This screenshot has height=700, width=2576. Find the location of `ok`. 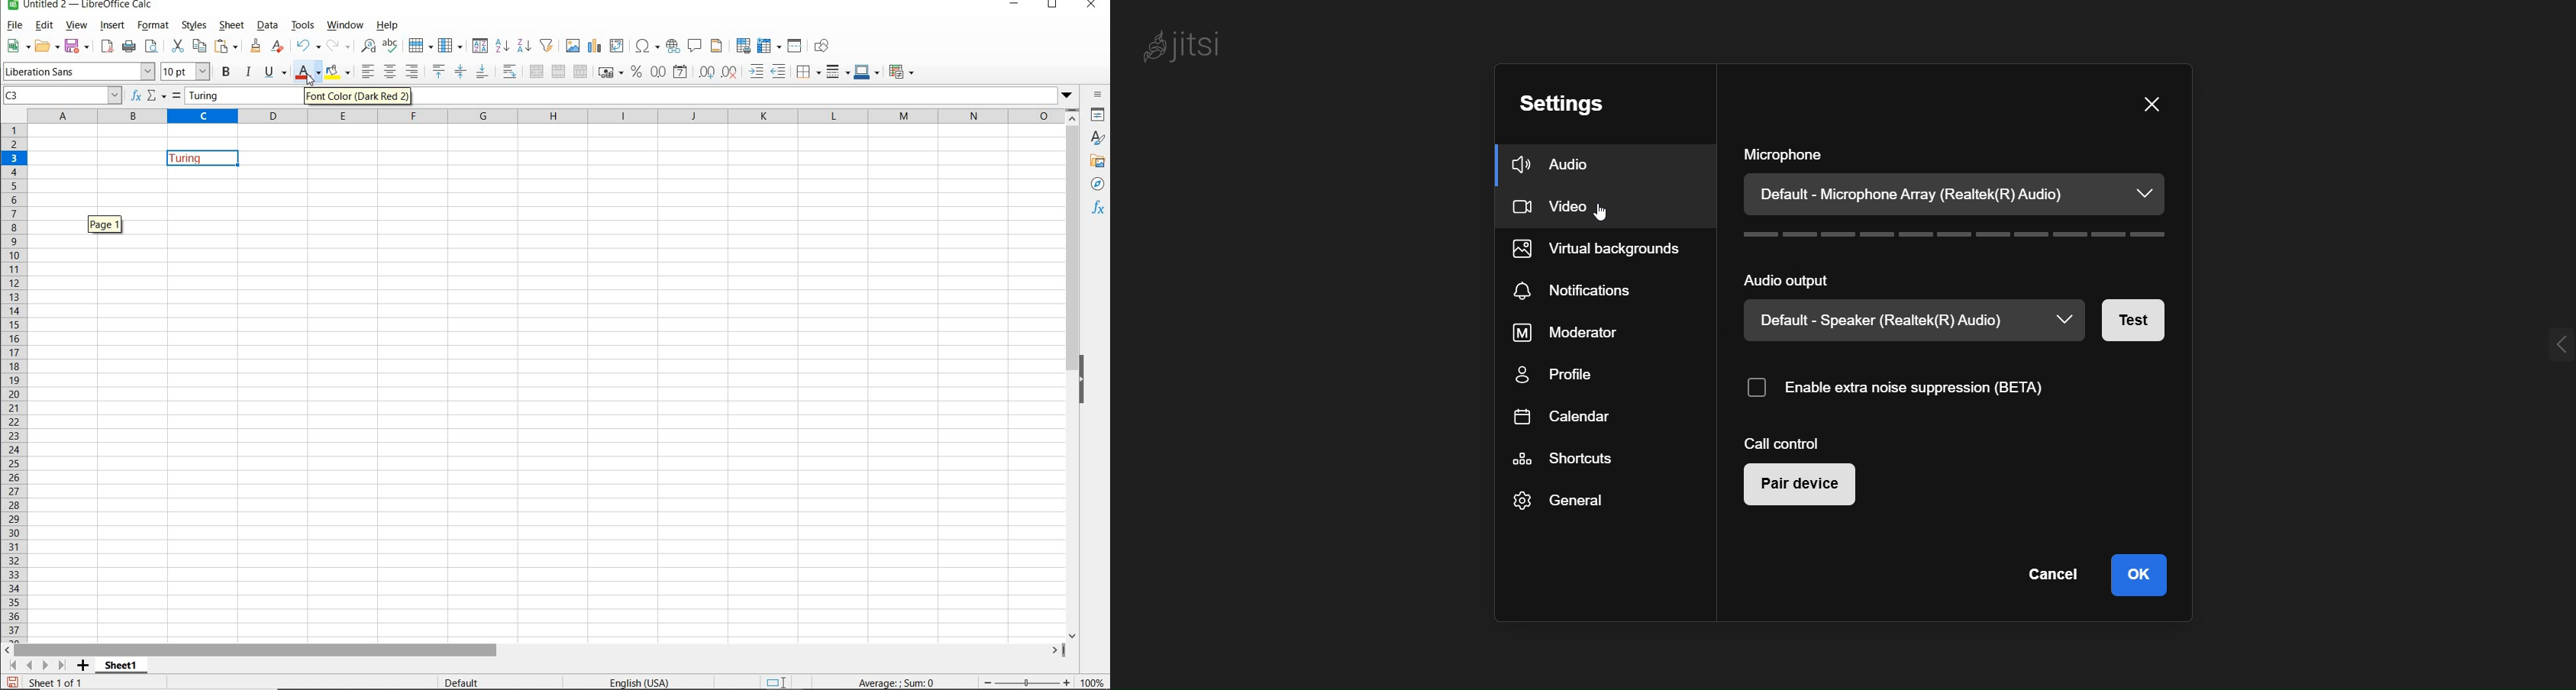

ok is located at coordinates (2144, 577).